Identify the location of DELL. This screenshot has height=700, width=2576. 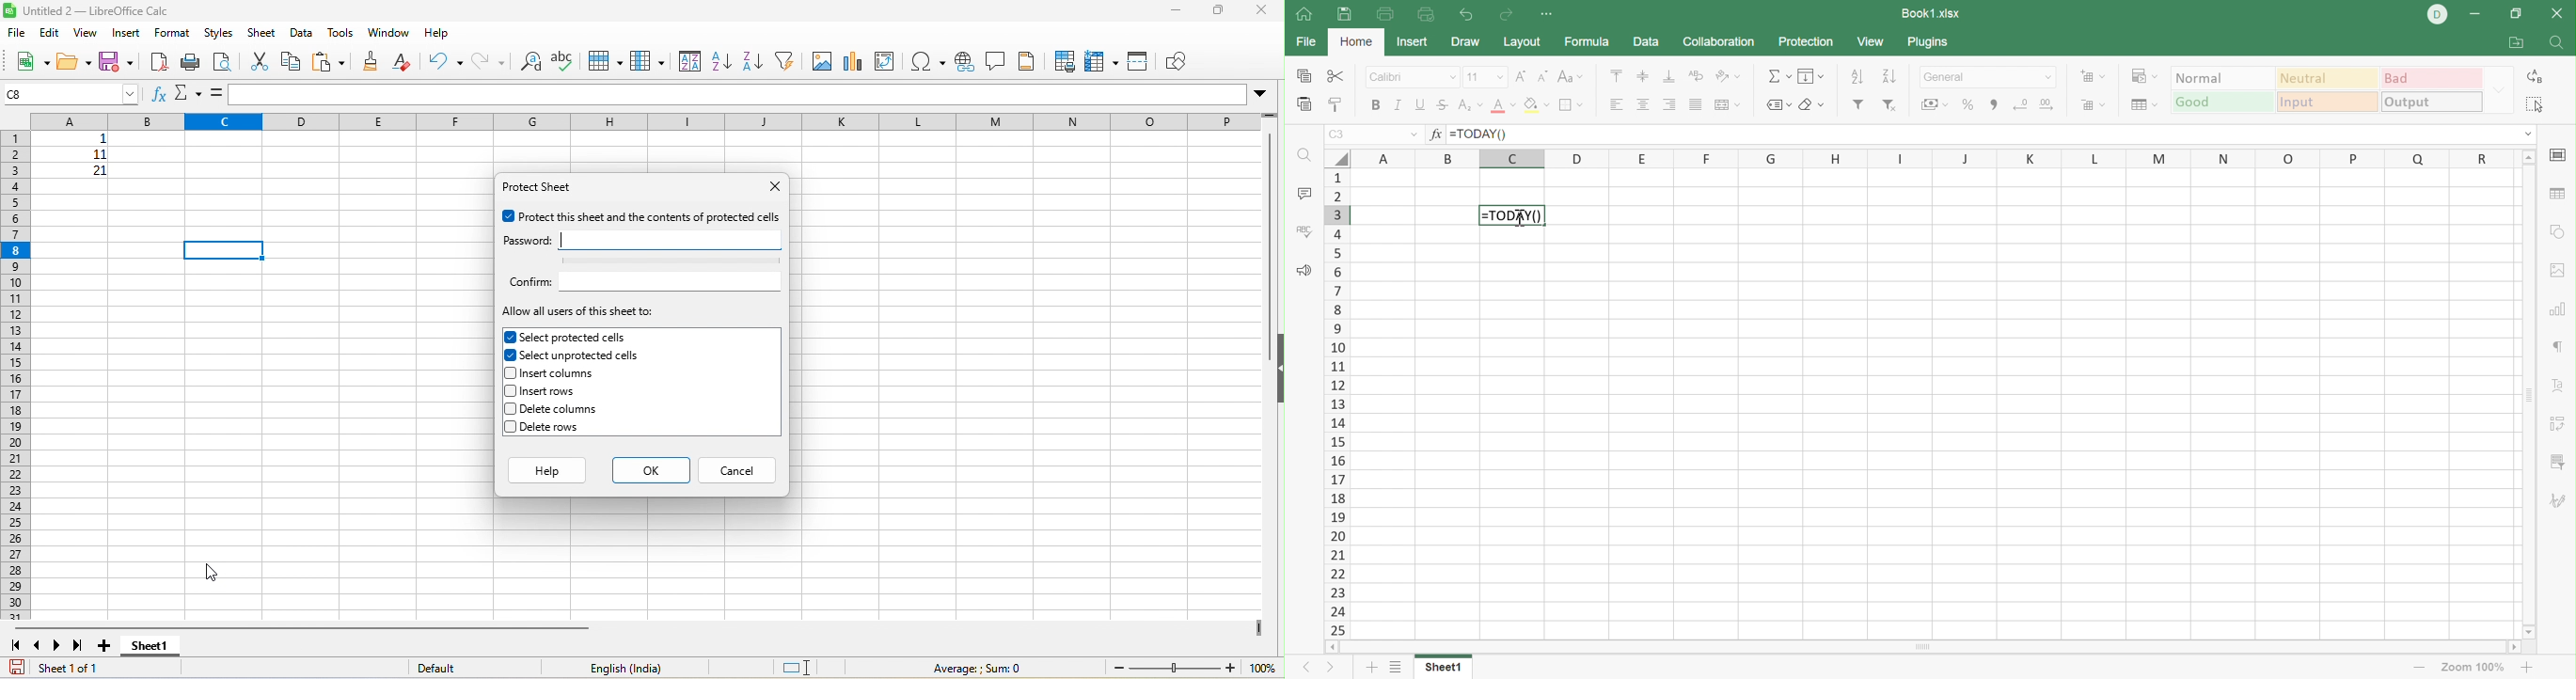
(2437, 14).